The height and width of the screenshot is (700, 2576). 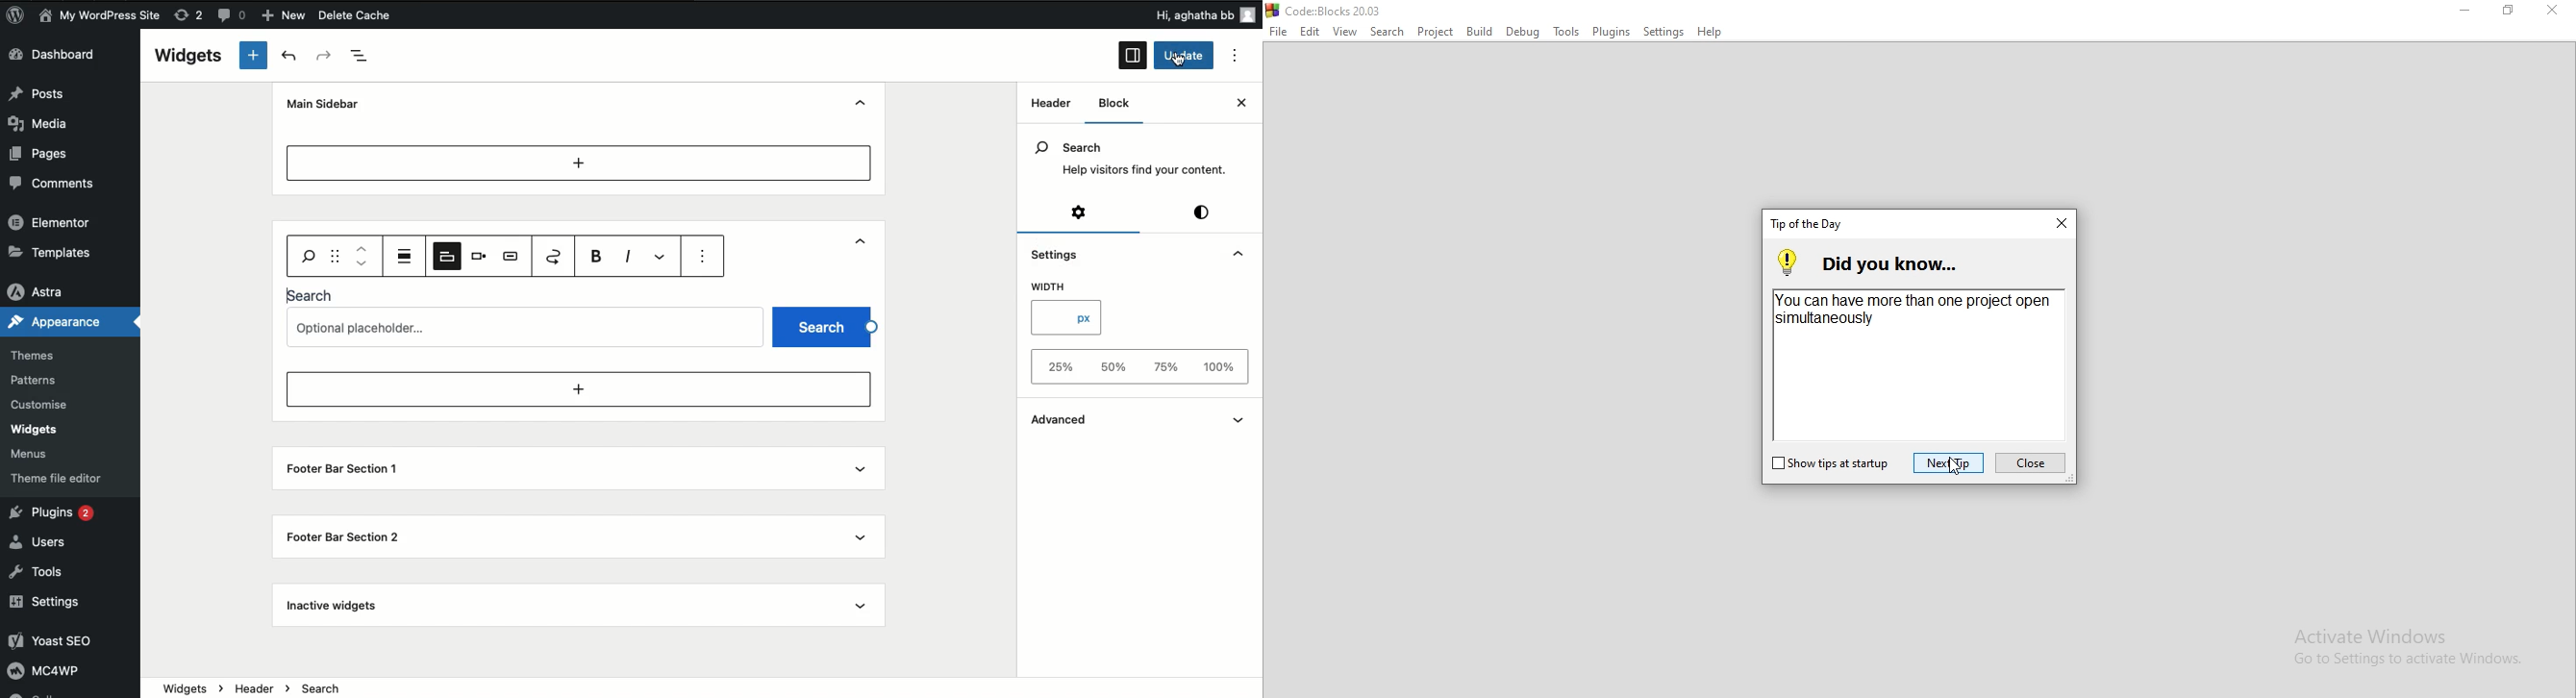 I want to click on Move up down, so click(x=363, y=256).